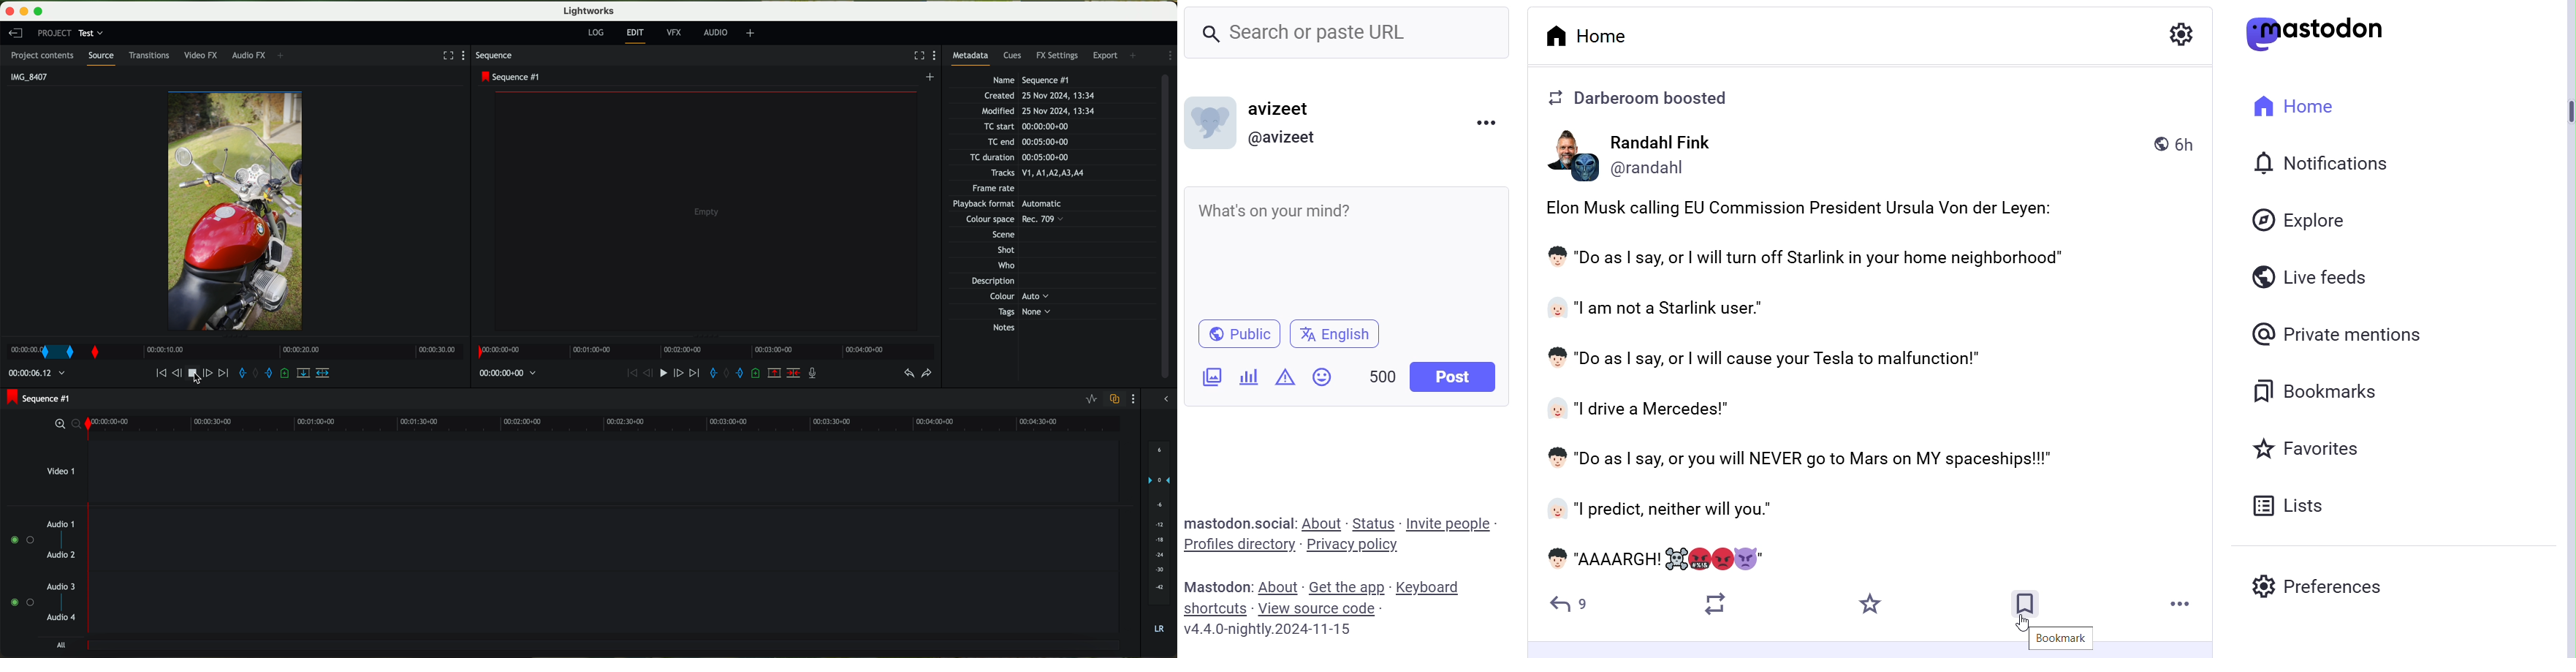 The width and height of the screenshot is (2576, 672). What do you see at coordinates (2181, 606) in the screenshot?
I see `More` at bounding box center [2181, 606].